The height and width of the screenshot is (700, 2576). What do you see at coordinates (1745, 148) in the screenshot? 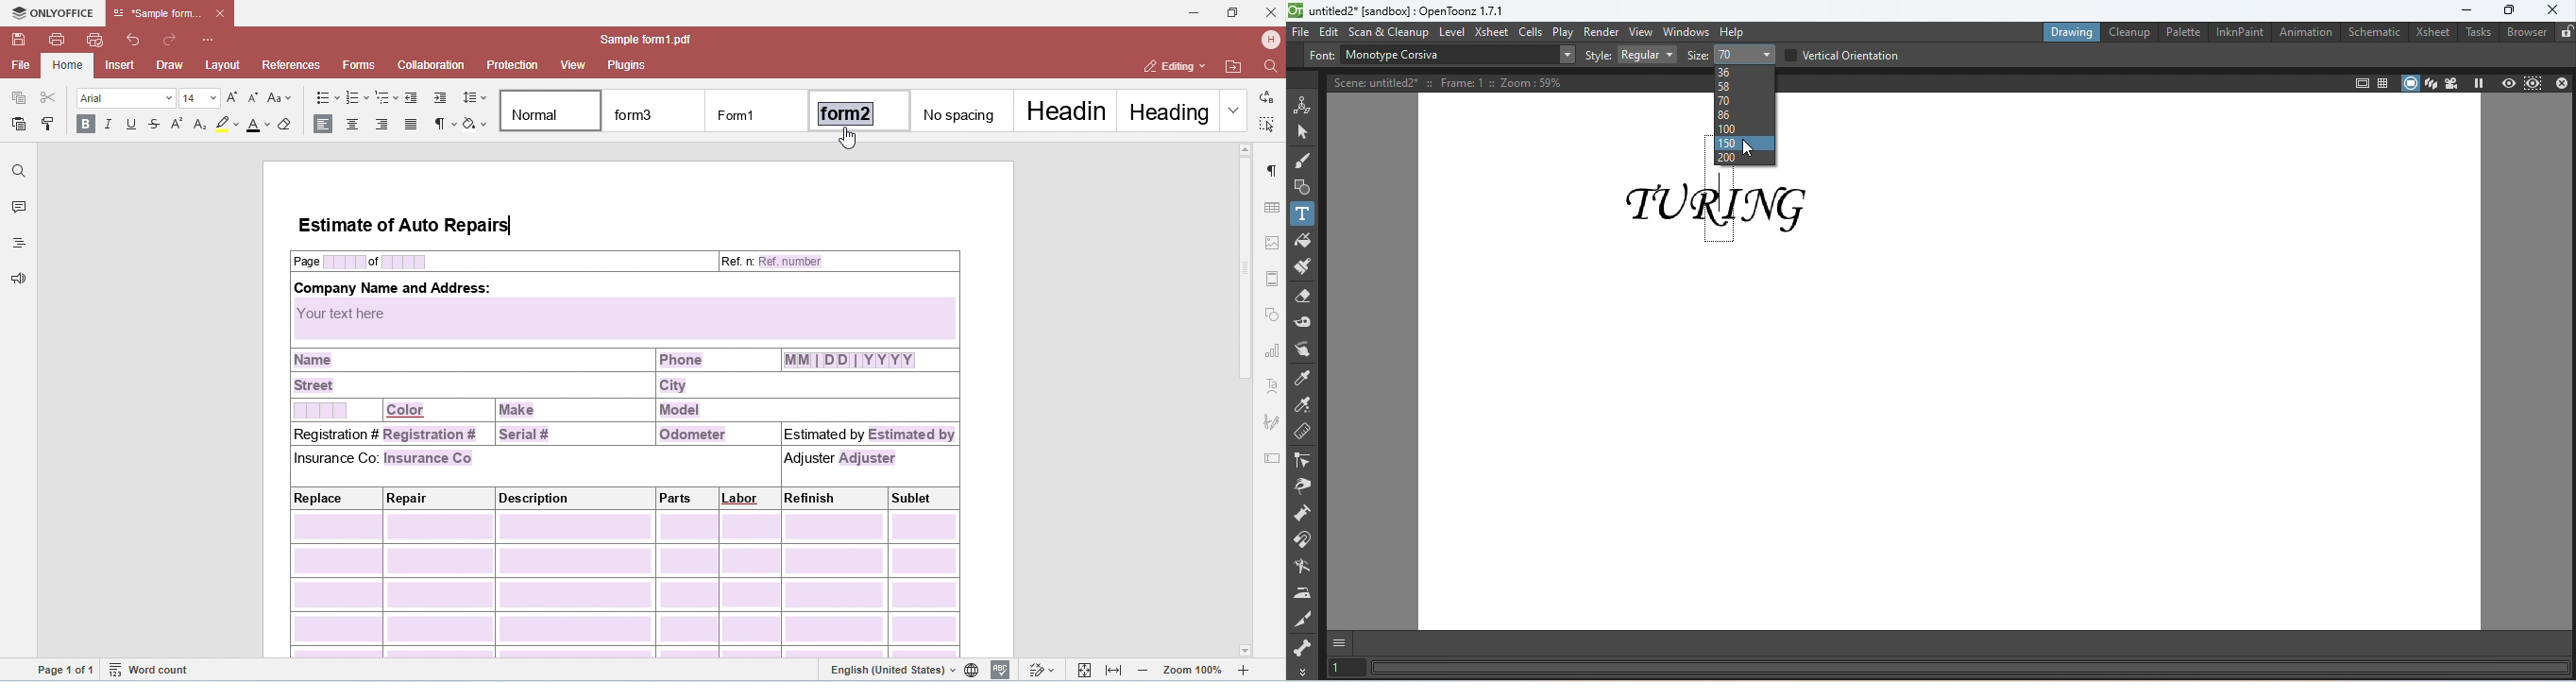
I see `Cursor` at bounding box center [1745, 148].